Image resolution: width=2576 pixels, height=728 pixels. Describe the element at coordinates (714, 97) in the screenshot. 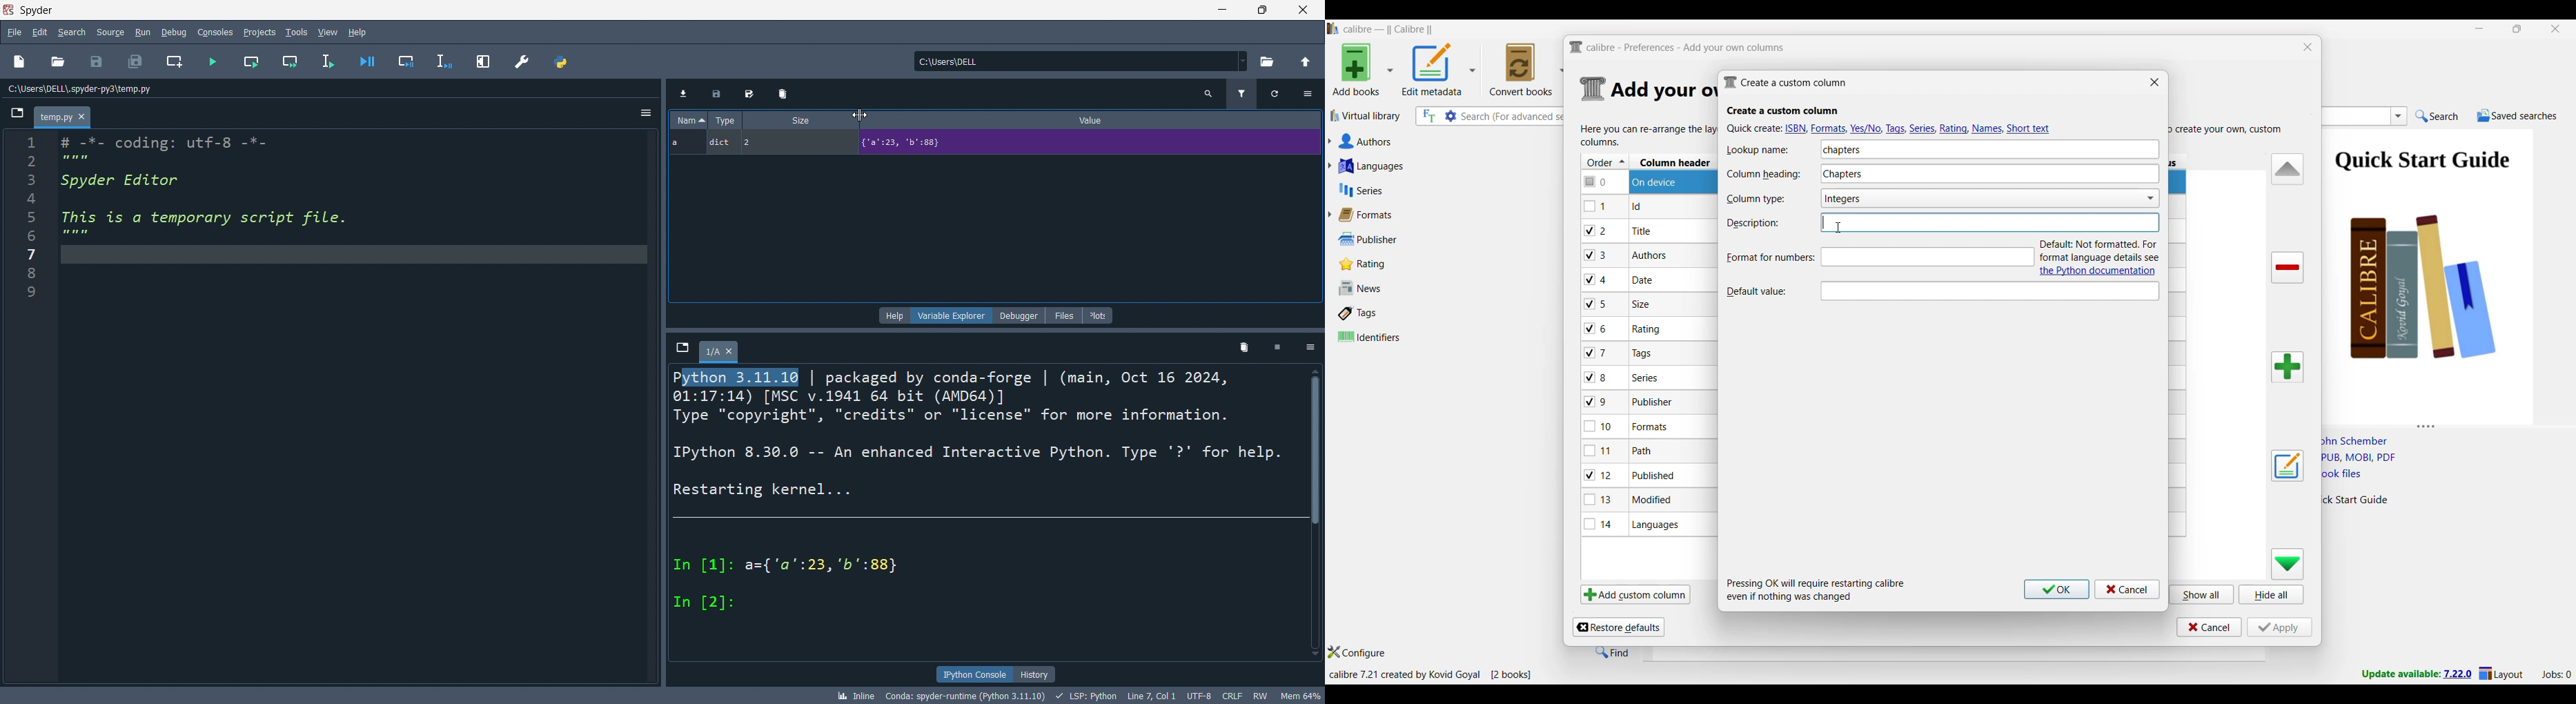

I see `save data` at that location.